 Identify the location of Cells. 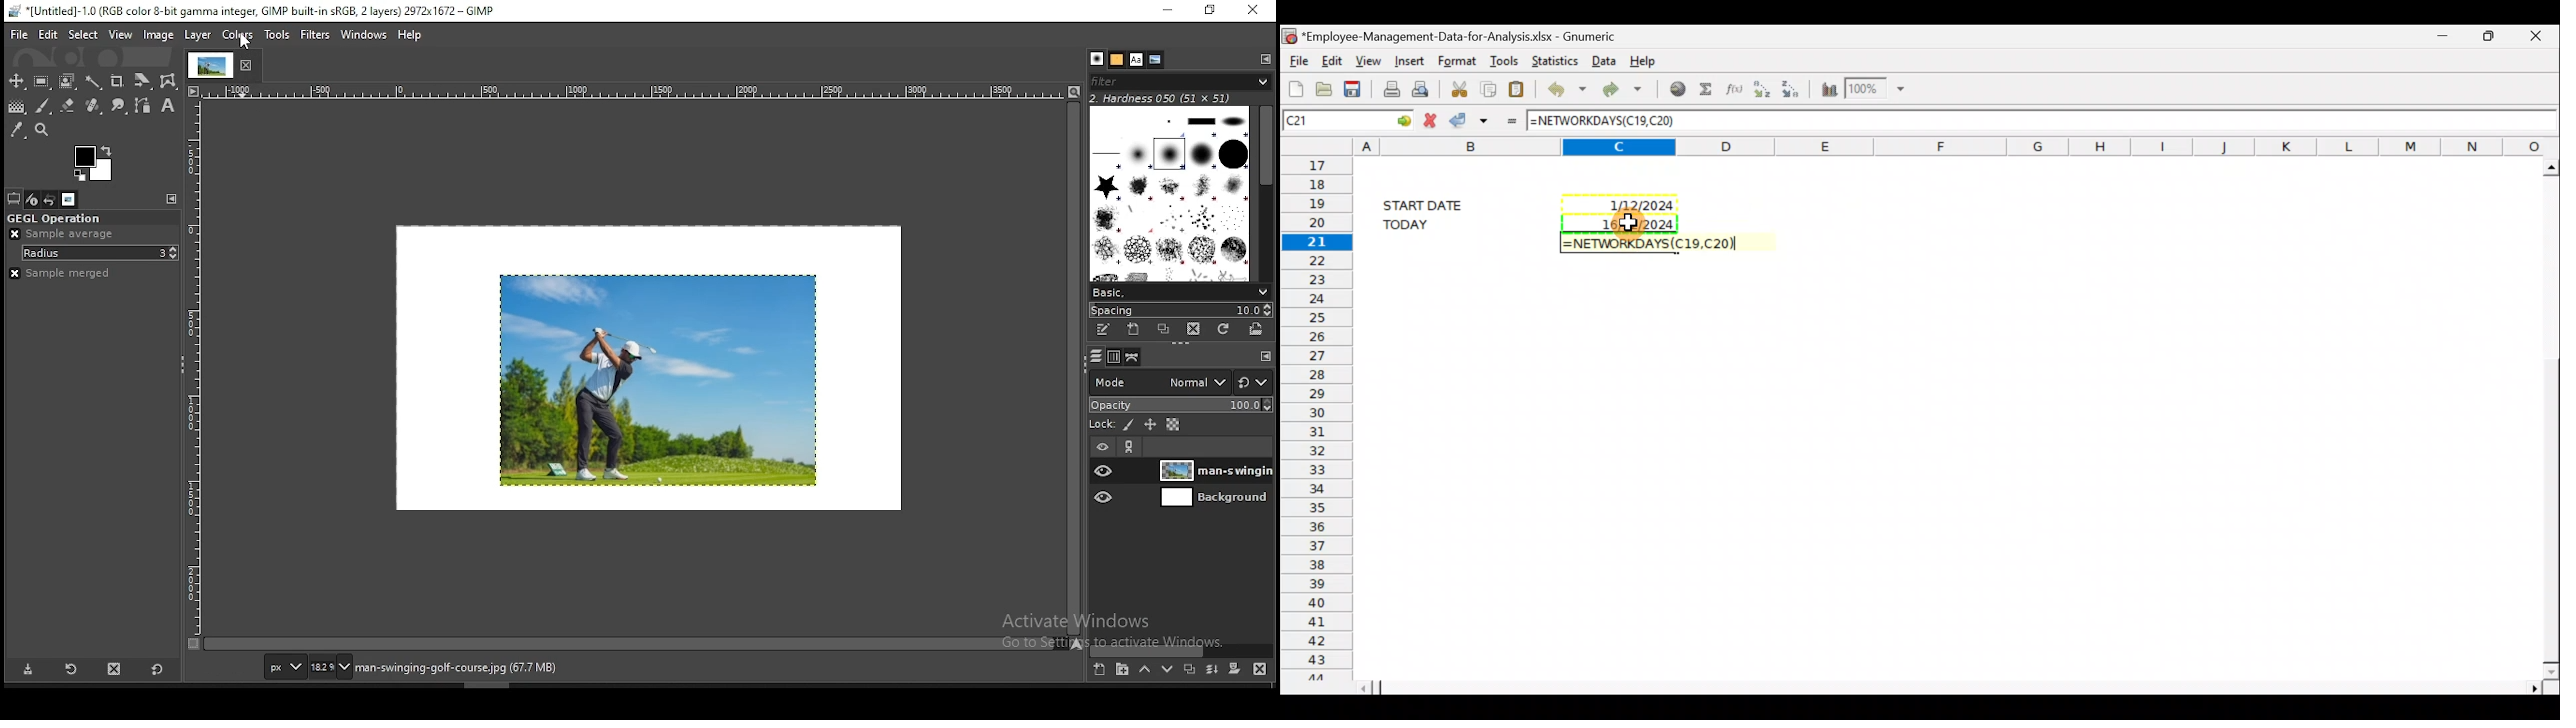
(1939, 474).